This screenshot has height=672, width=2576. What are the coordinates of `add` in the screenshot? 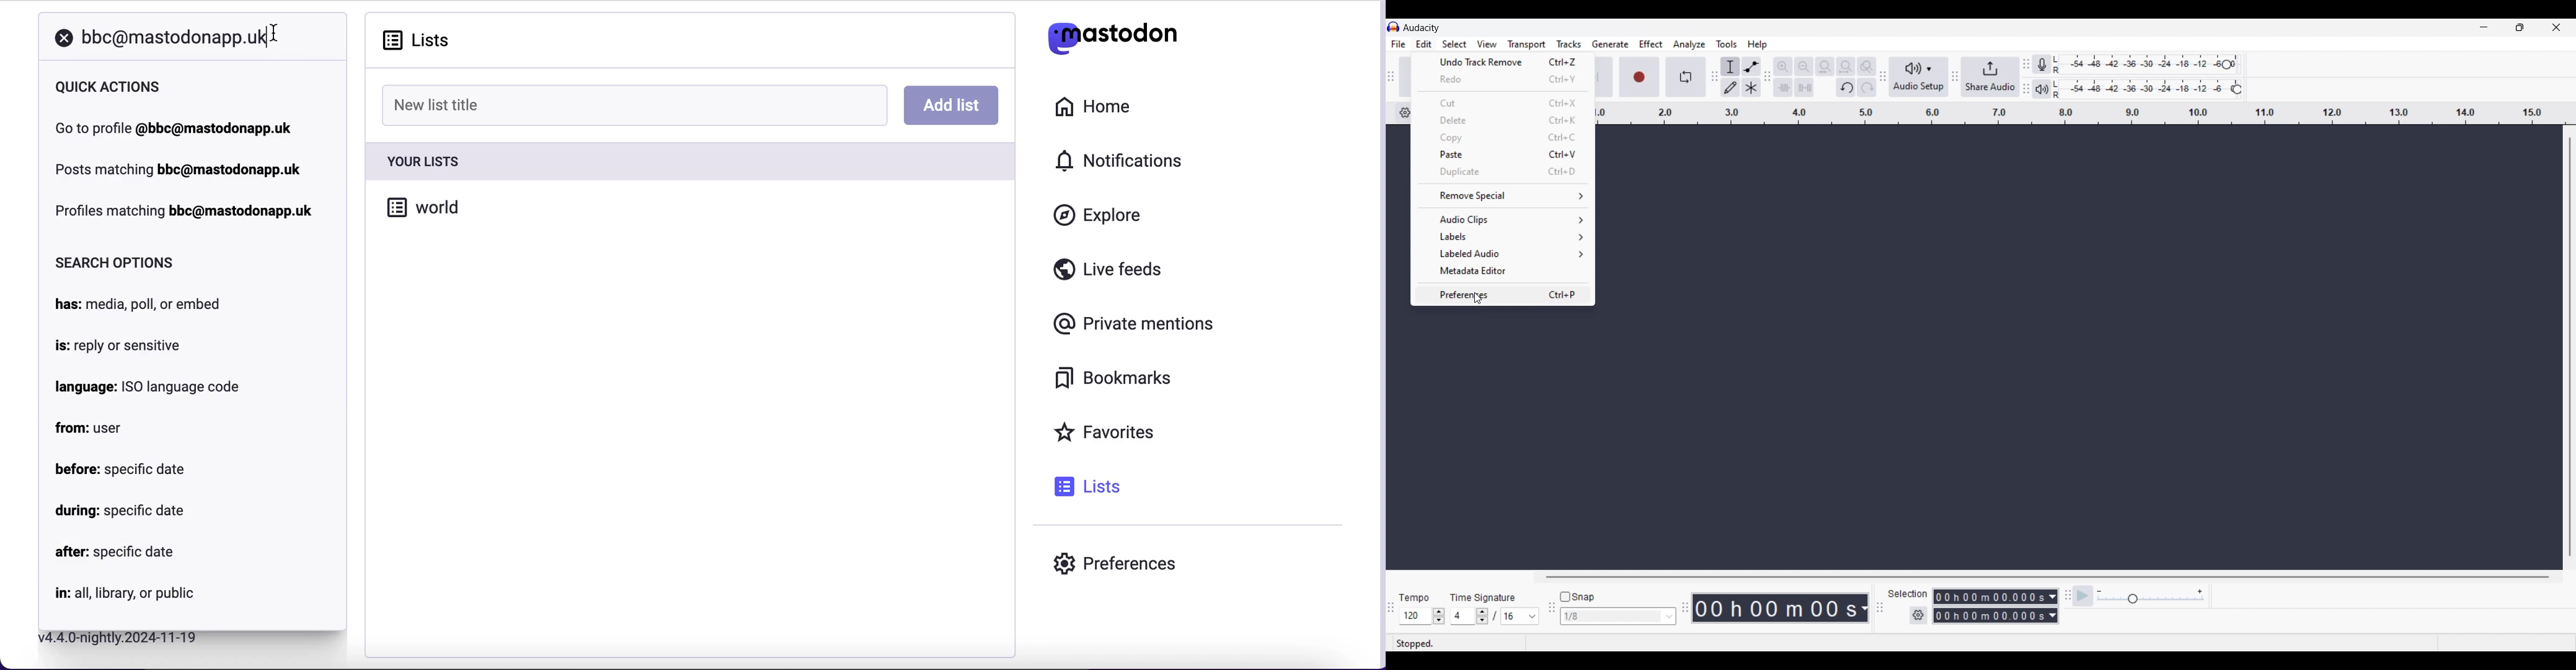 It's located at (950, 105).